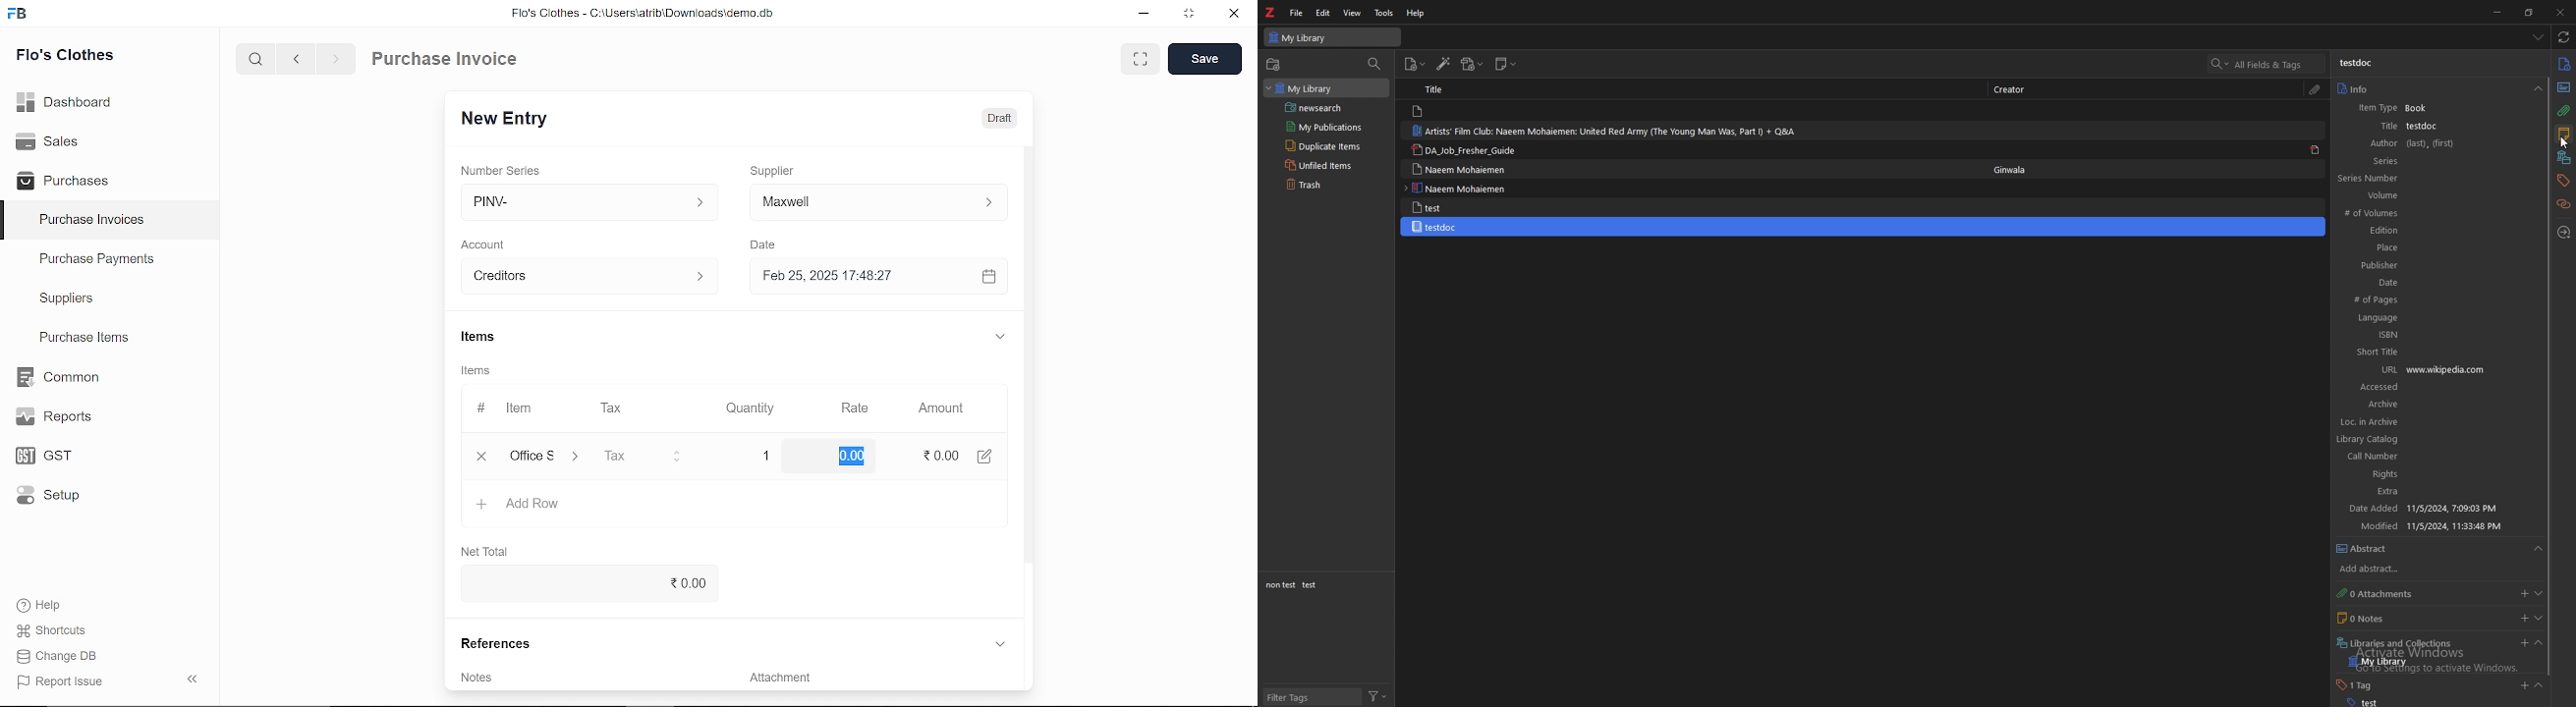 The width and height of the screenshot is (2576, 728). I want to click on Suppliers, so click(67, 299).